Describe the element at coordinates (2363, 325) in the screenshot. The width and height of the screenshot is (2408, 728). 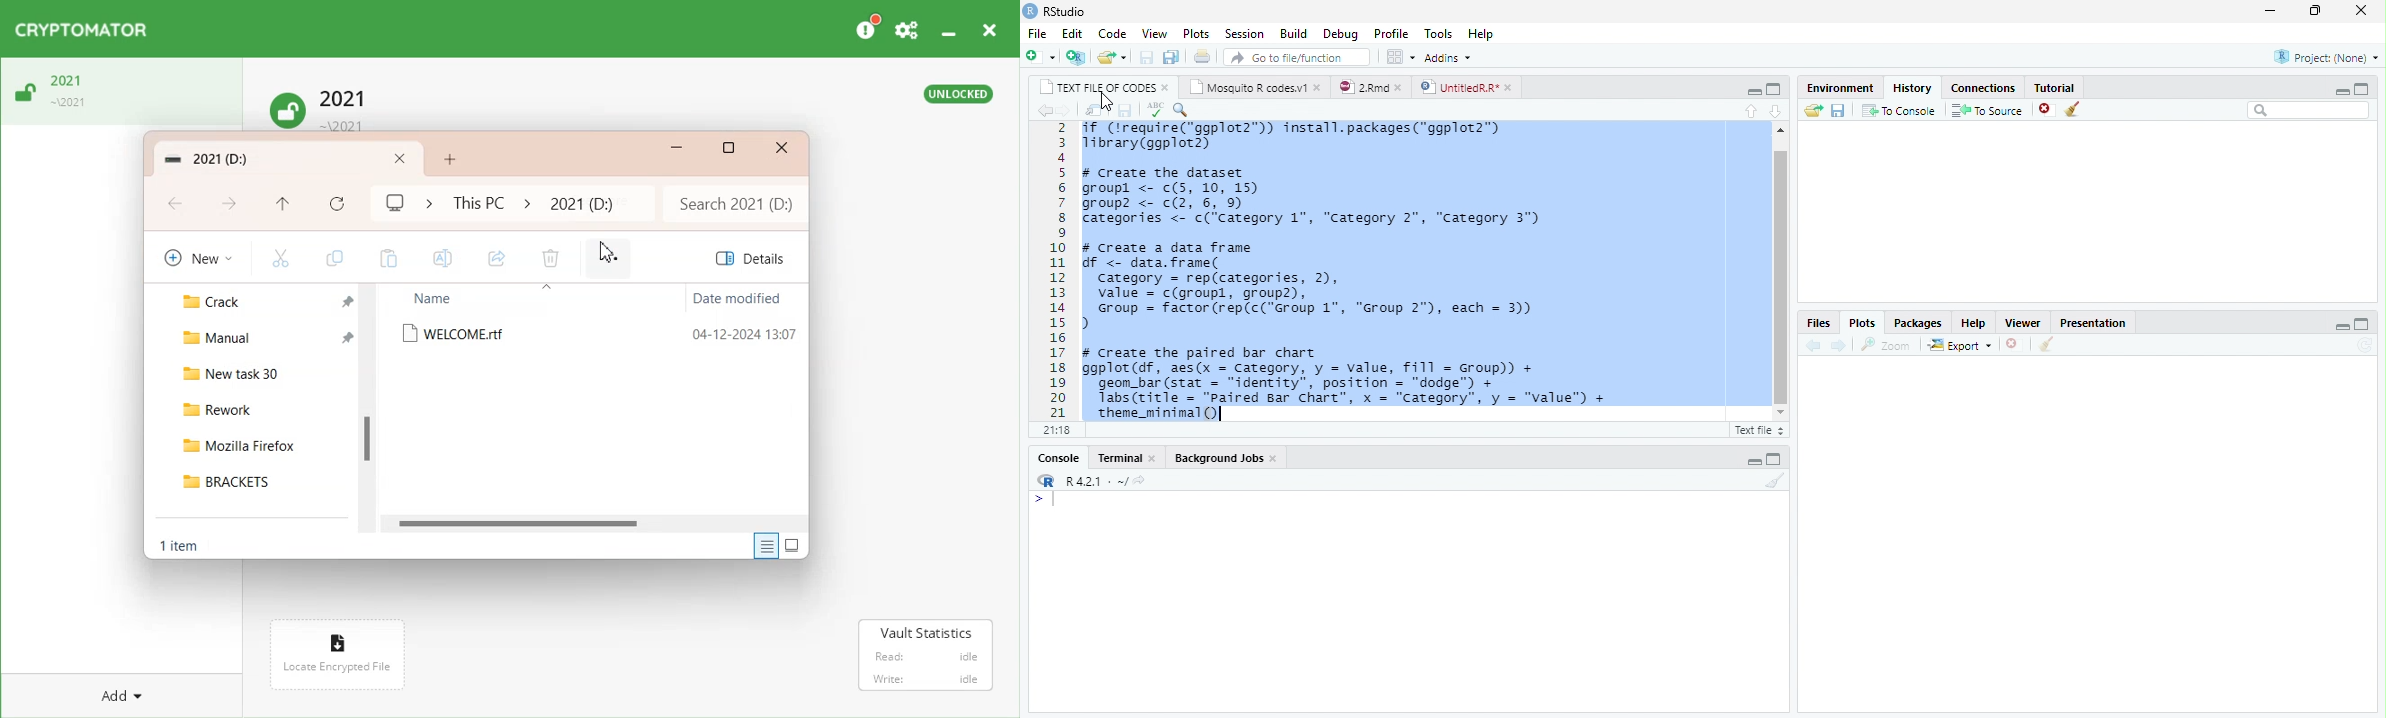
I see `maximize` at that location.